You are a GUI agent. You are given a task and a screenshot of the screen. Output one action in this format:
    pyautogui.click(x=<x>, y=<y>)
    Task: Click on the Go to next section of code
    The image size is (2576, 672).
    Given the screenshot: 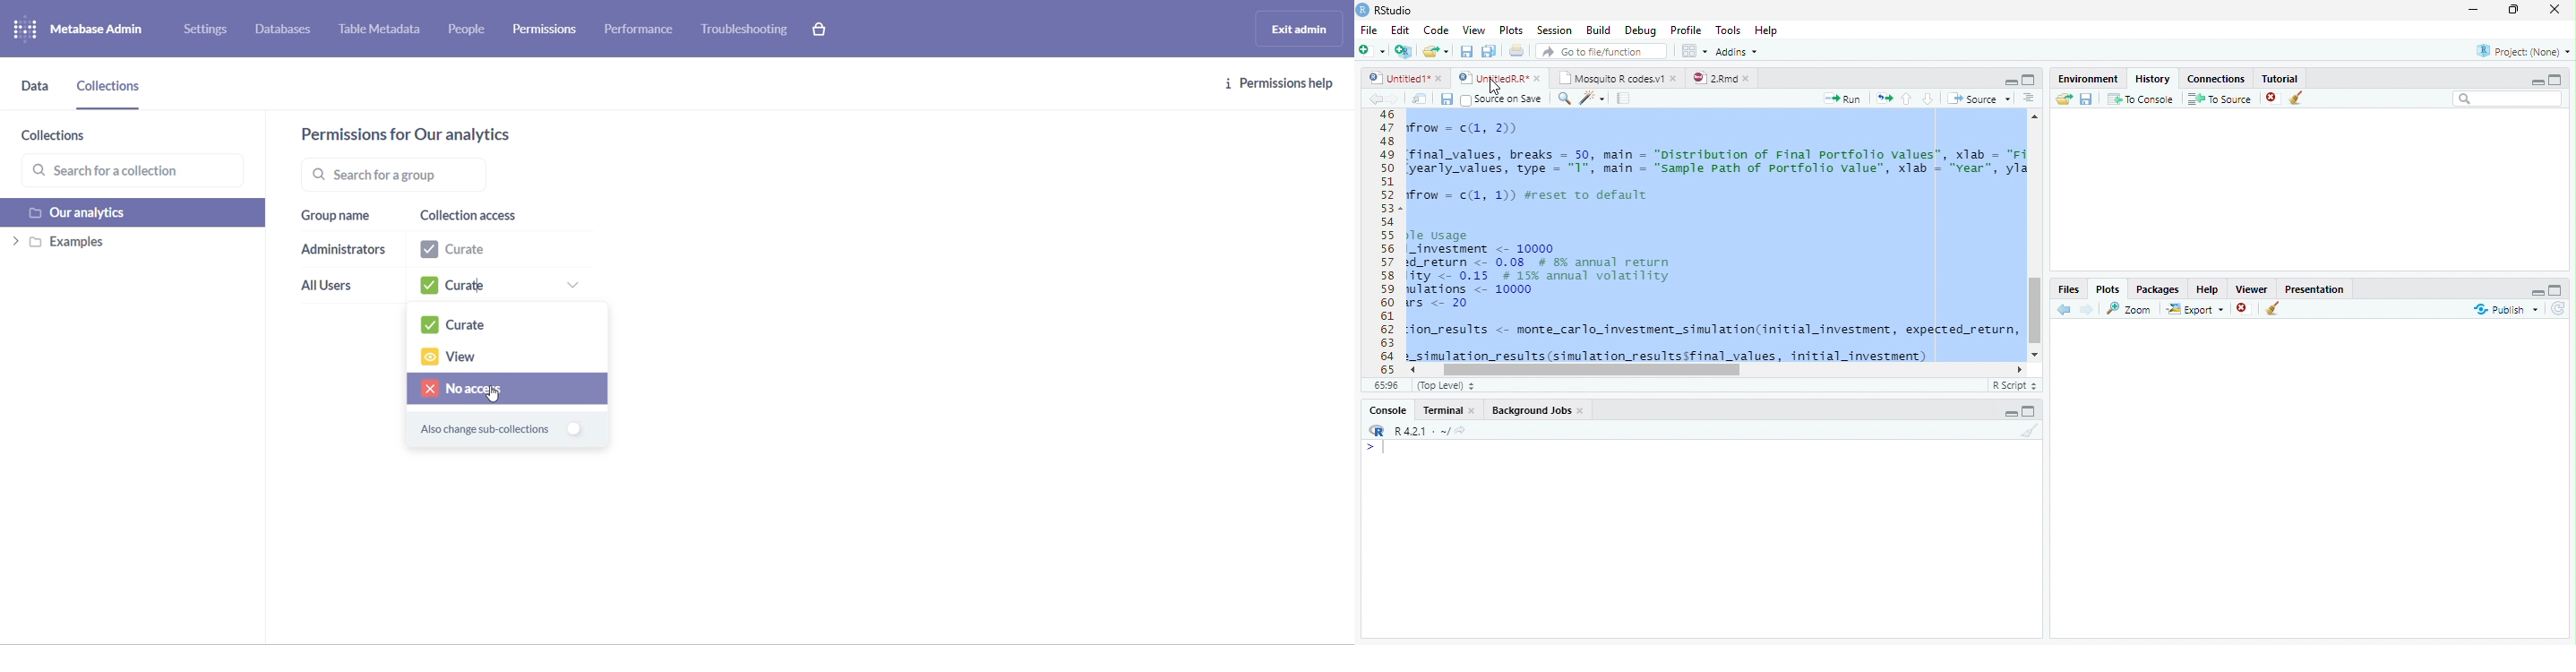 What is the action you would take?
    pyautogui.click(x=1929, y=99)
    